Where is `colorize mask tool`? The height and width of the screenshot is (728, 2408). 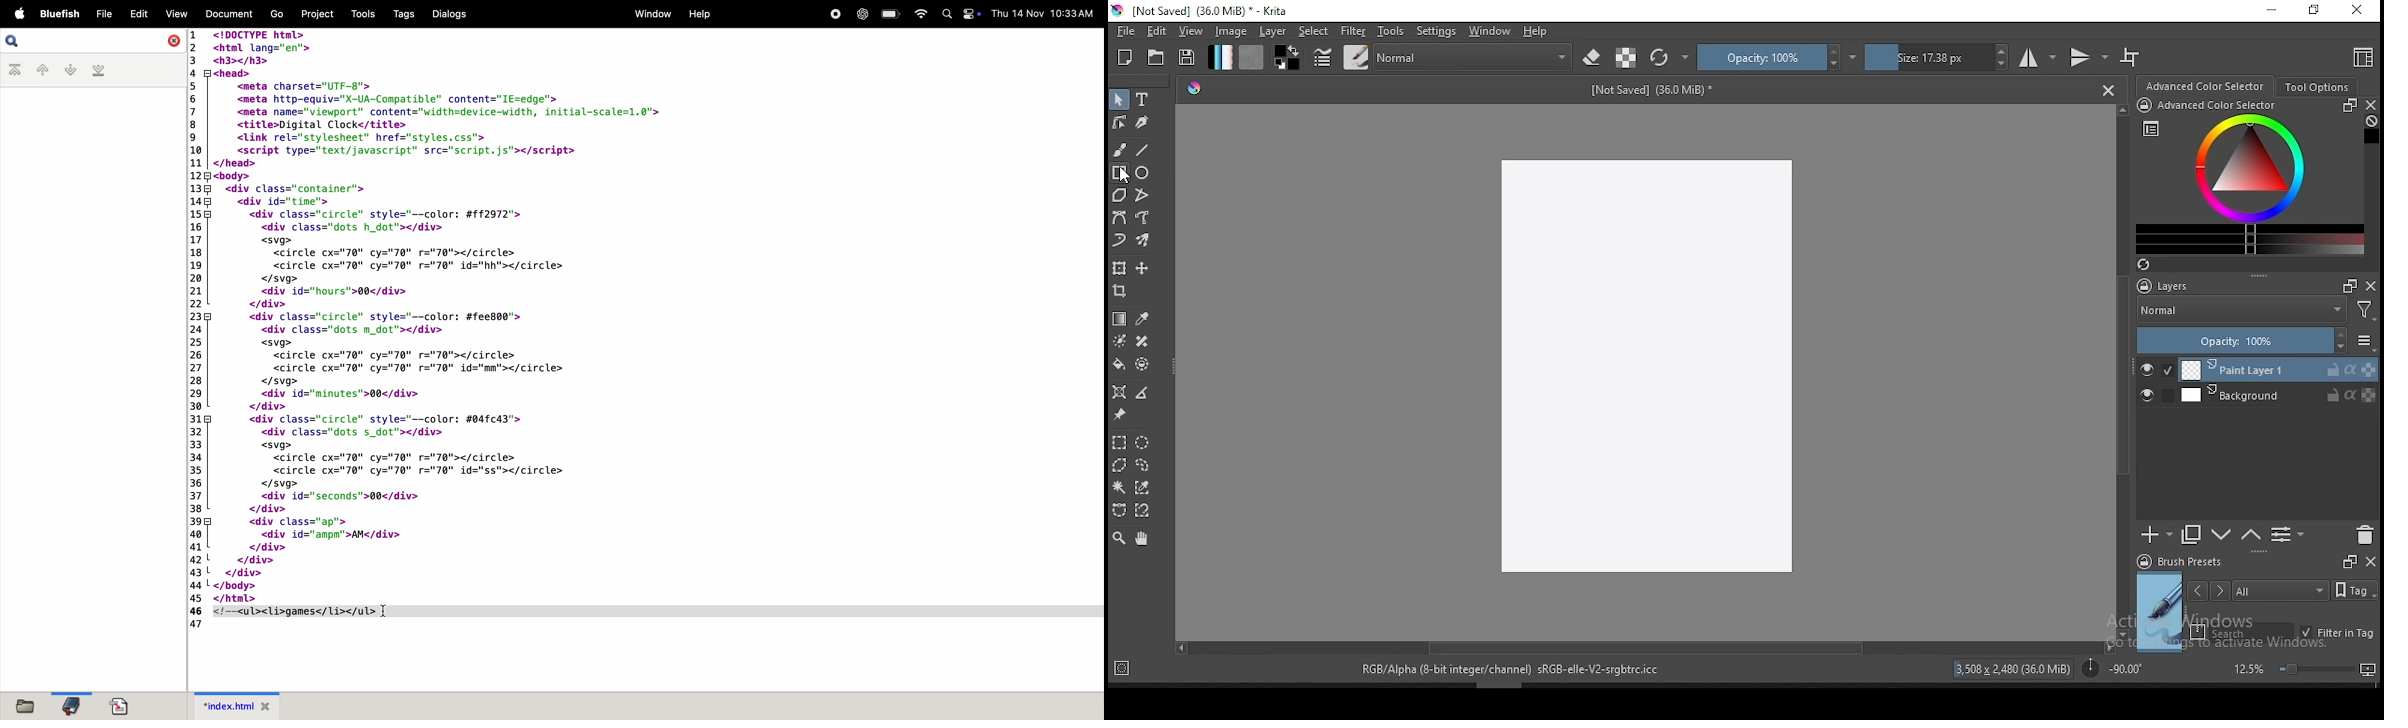
colorize mask tool is located at coordinates (1121, 341).